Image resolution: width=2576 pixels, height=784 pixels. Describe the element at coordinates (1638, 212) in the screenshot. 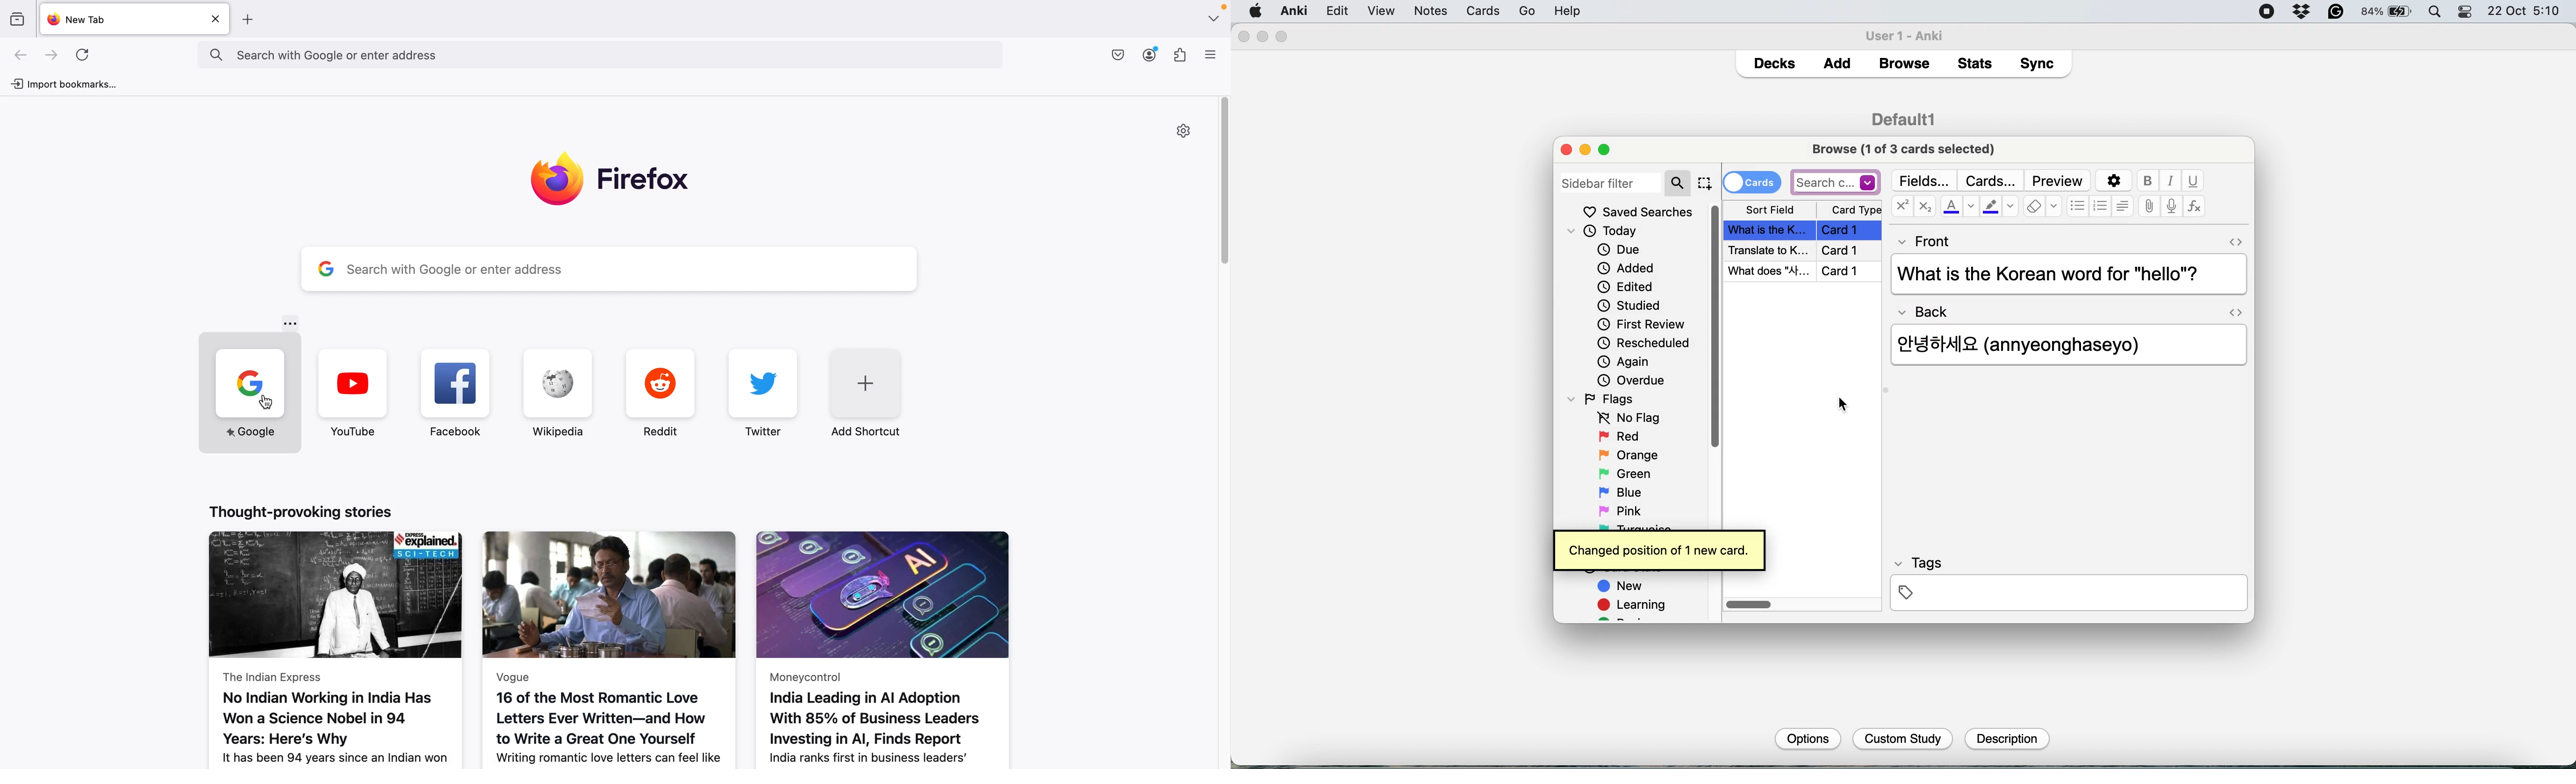

I see `saved searches` at that location.